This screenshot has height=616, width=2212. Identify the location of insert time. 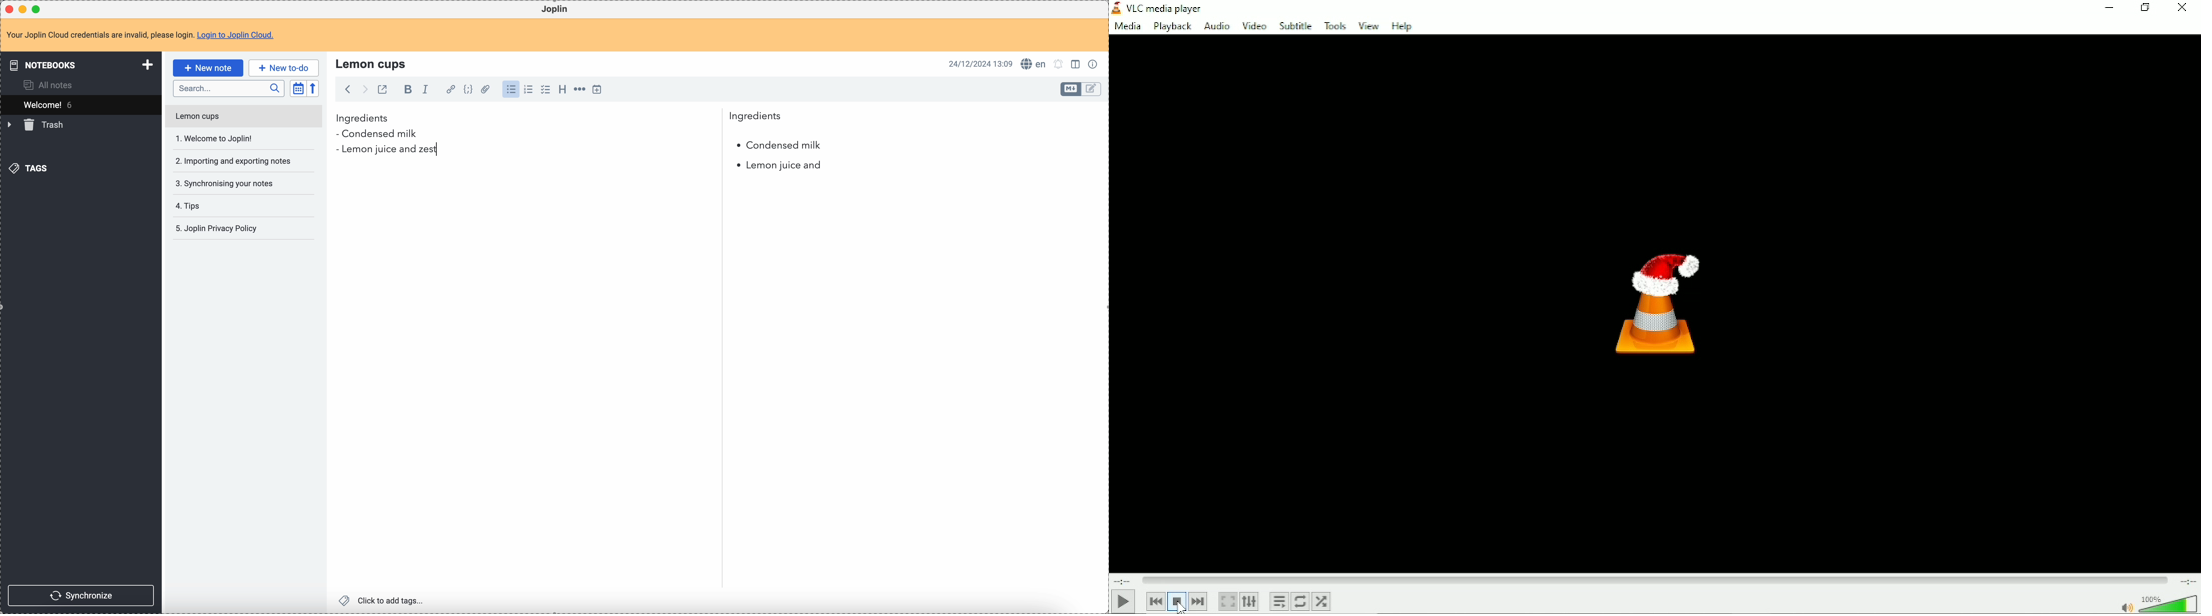
(597, 89).